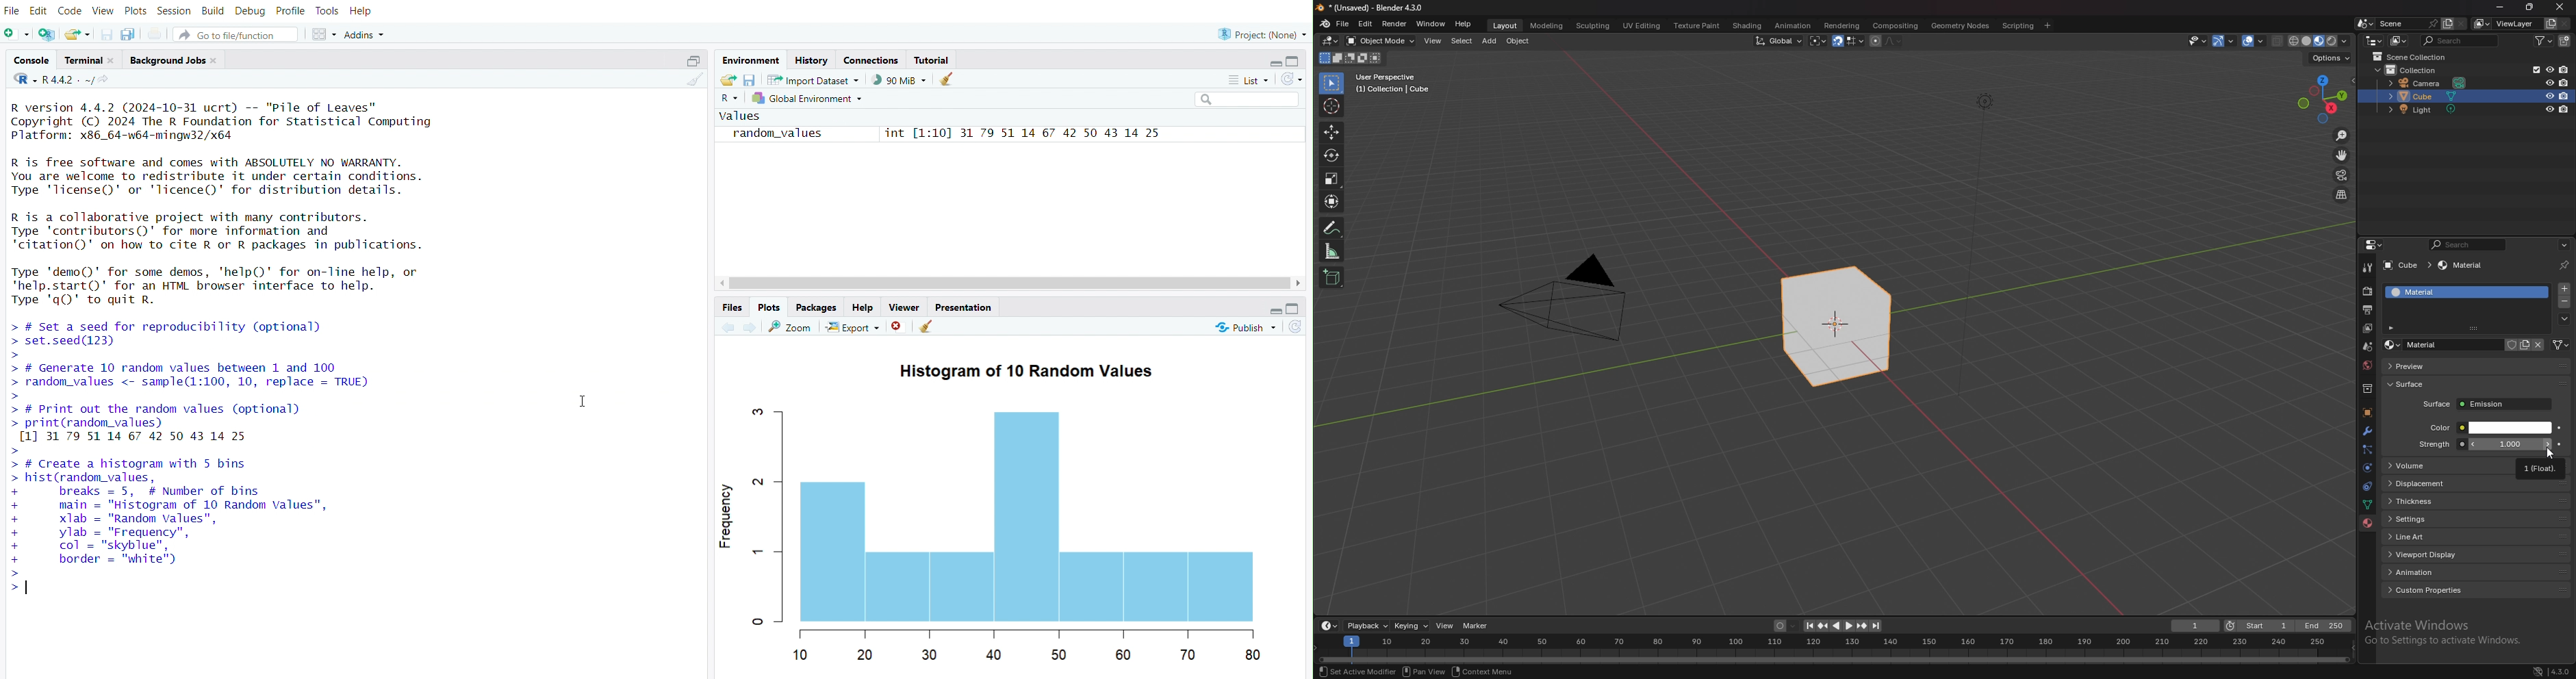  Describe the element at coordinates (1331, 84) in the screenshot. I see `selector` at that location.